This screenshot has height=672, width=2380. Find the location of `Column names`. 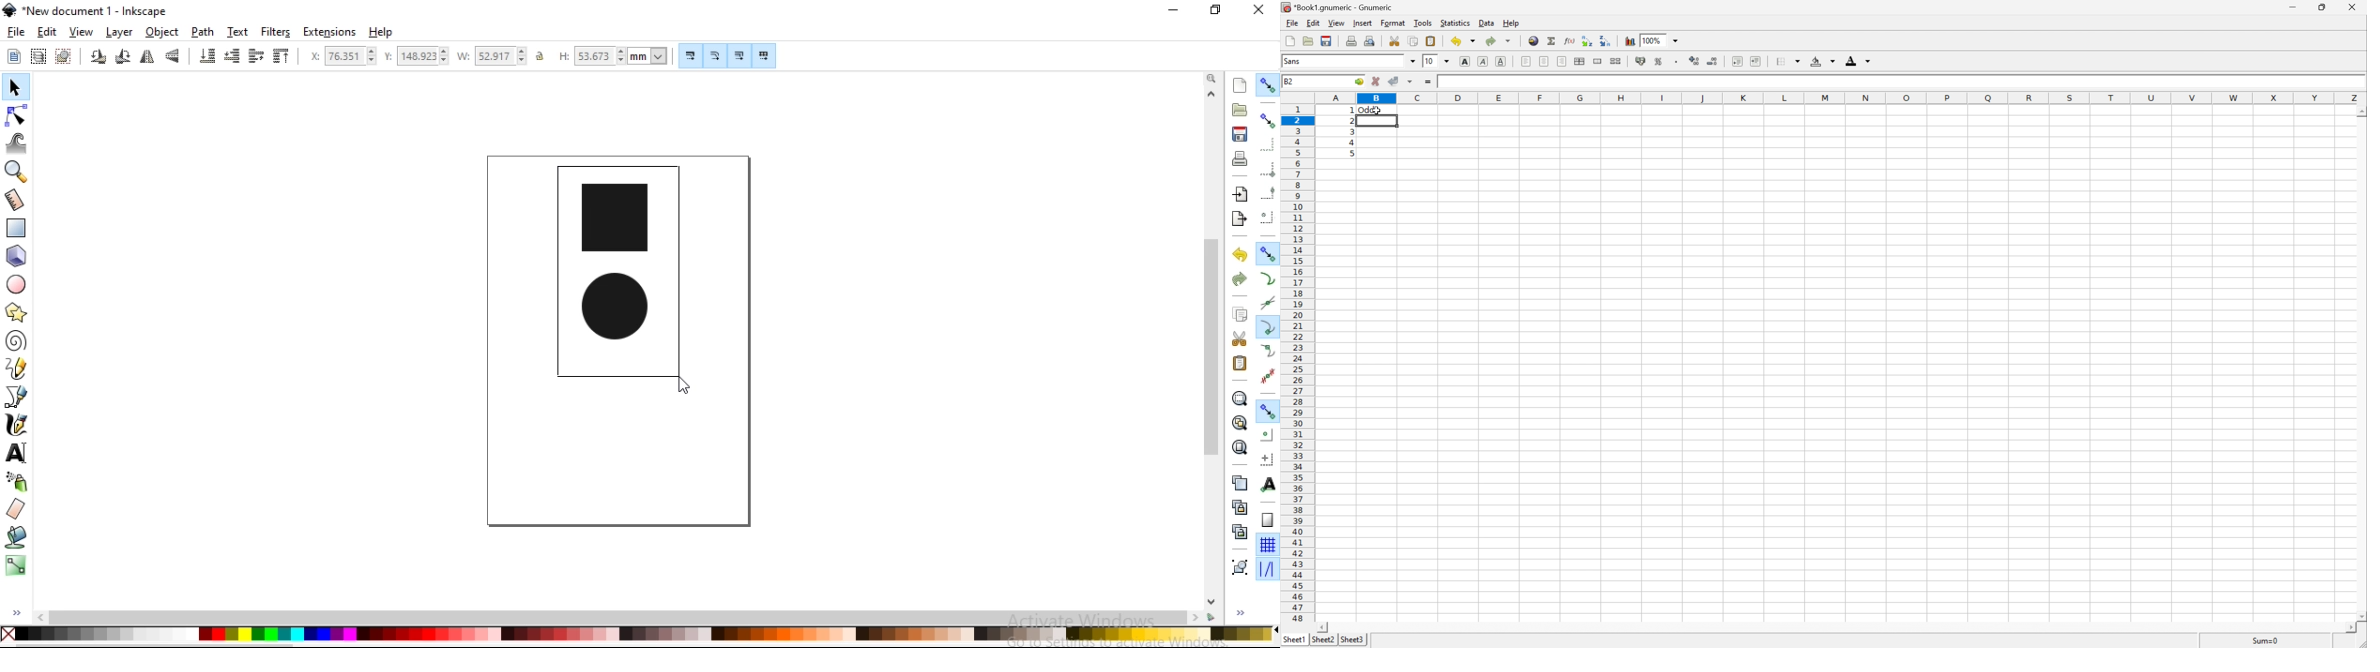

Column names is located at coordinates (1841, 97).